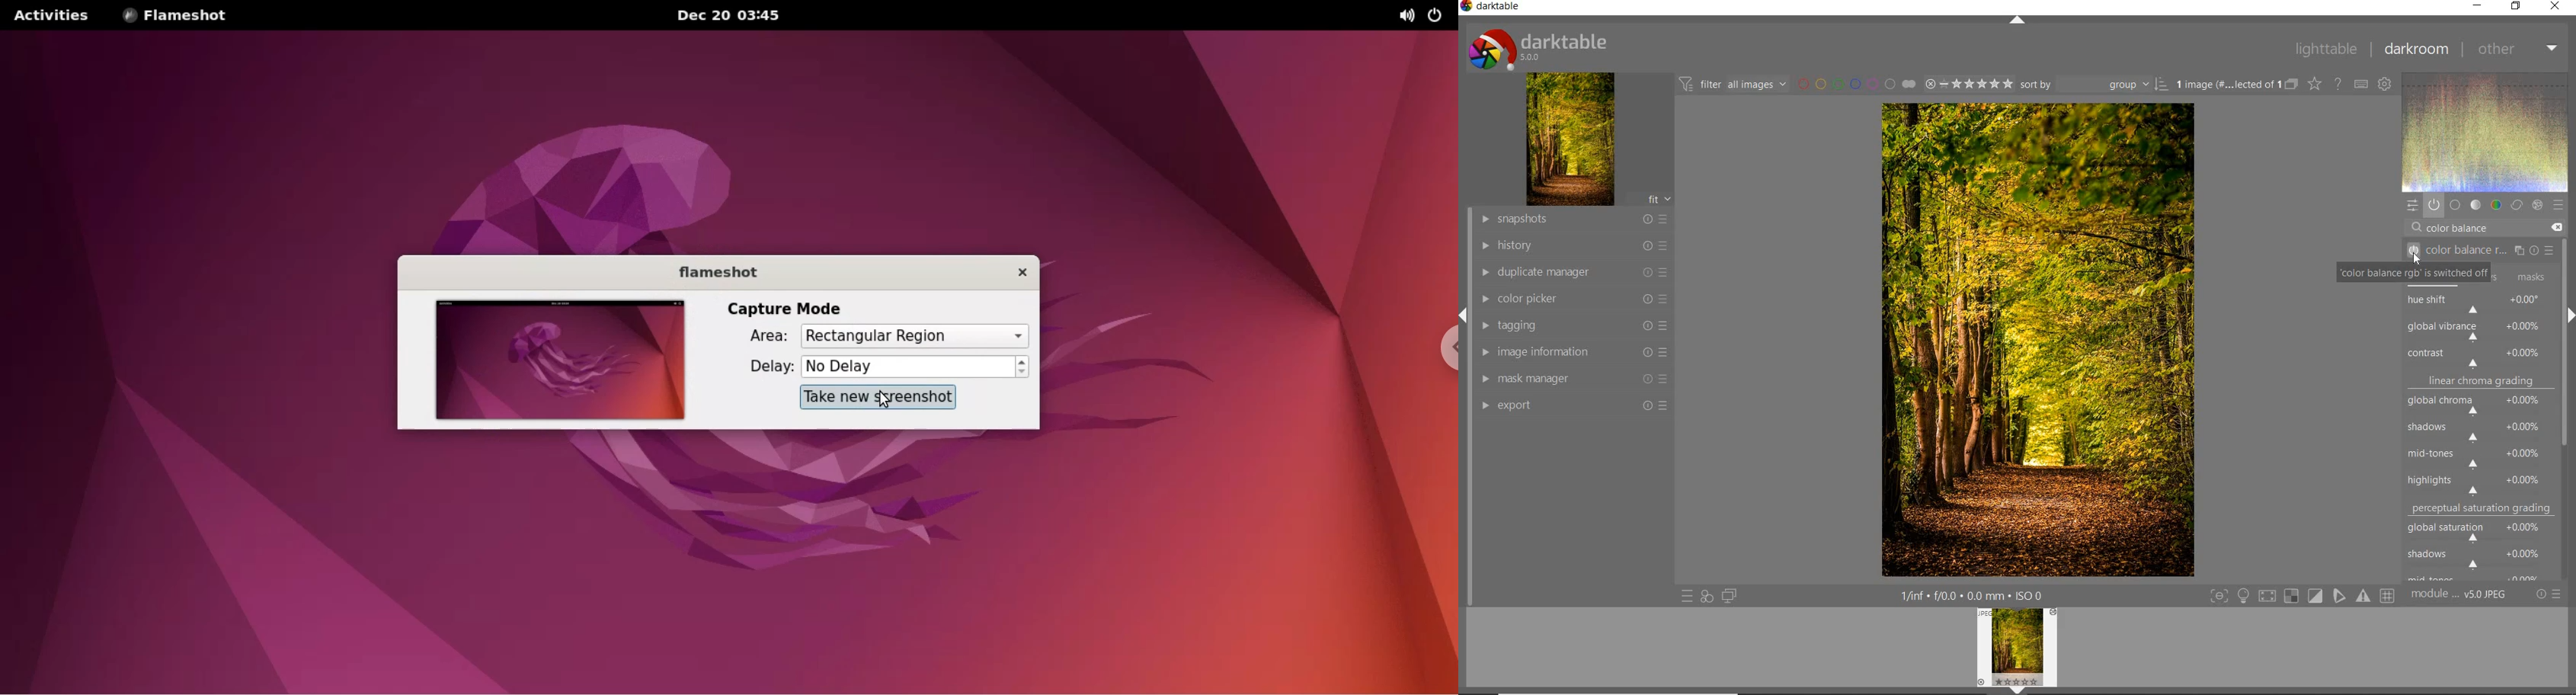  Describe the element at coordinates (2482, 407) in the screenshot. I see `global chroma` at that location.